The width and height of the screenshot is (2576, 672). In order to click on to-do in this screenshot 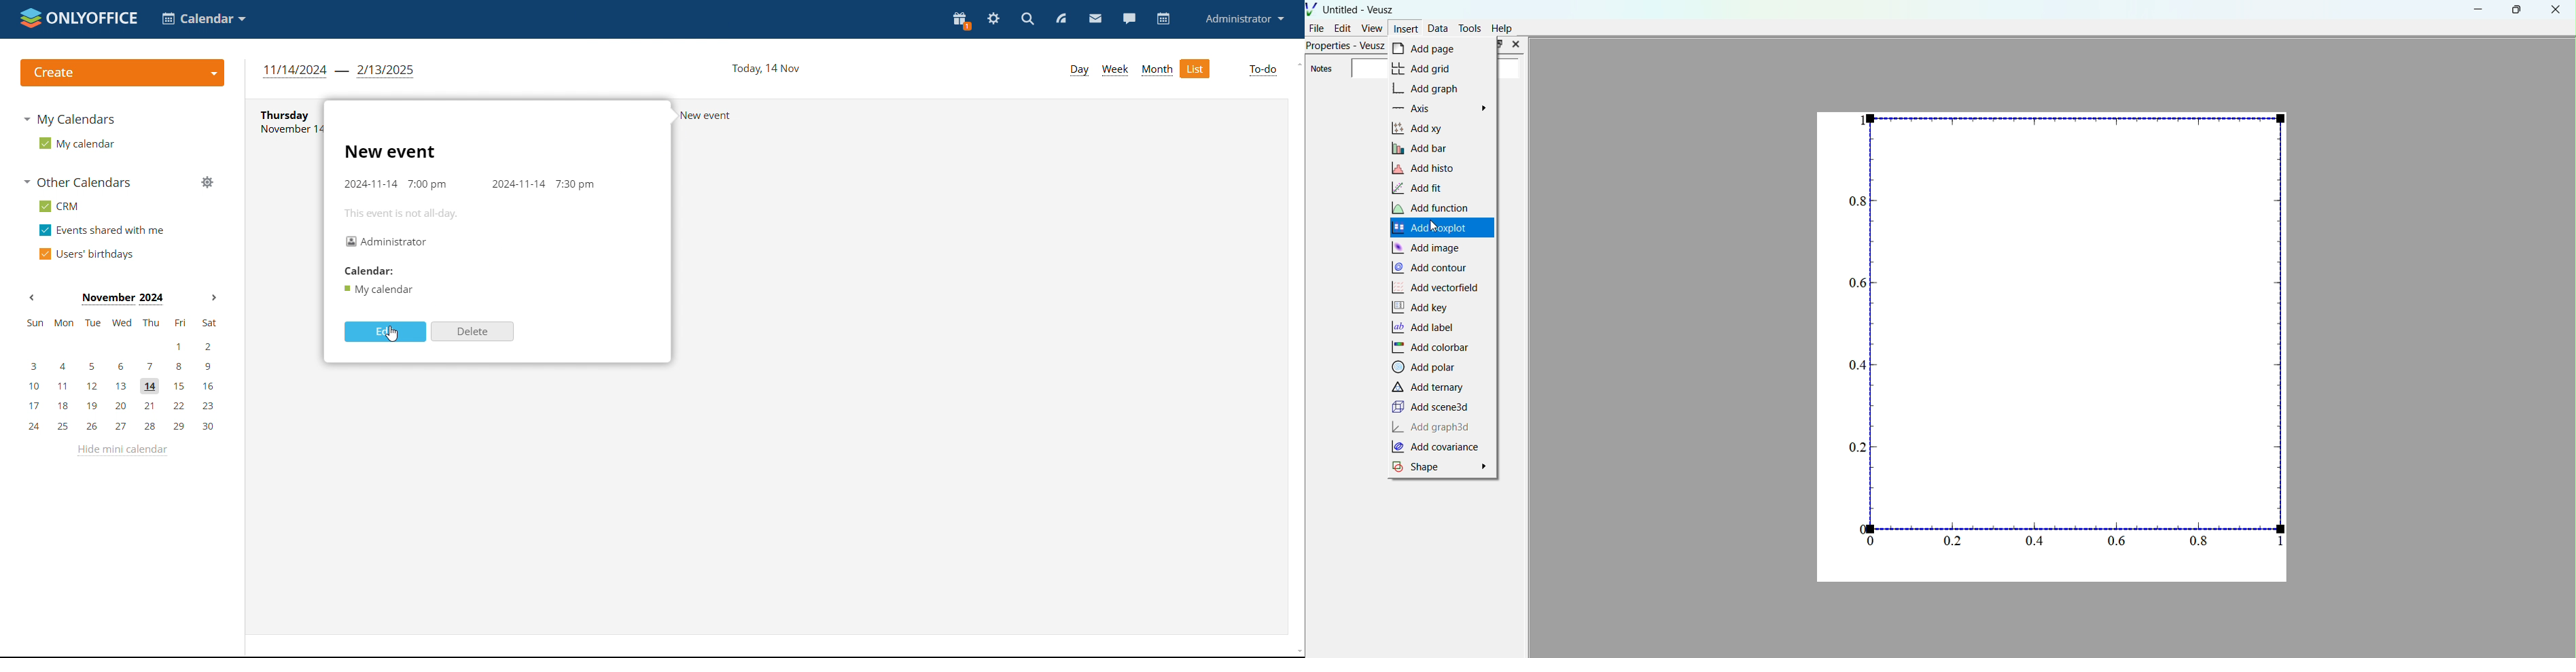, I will do `click(1264, 71)`.